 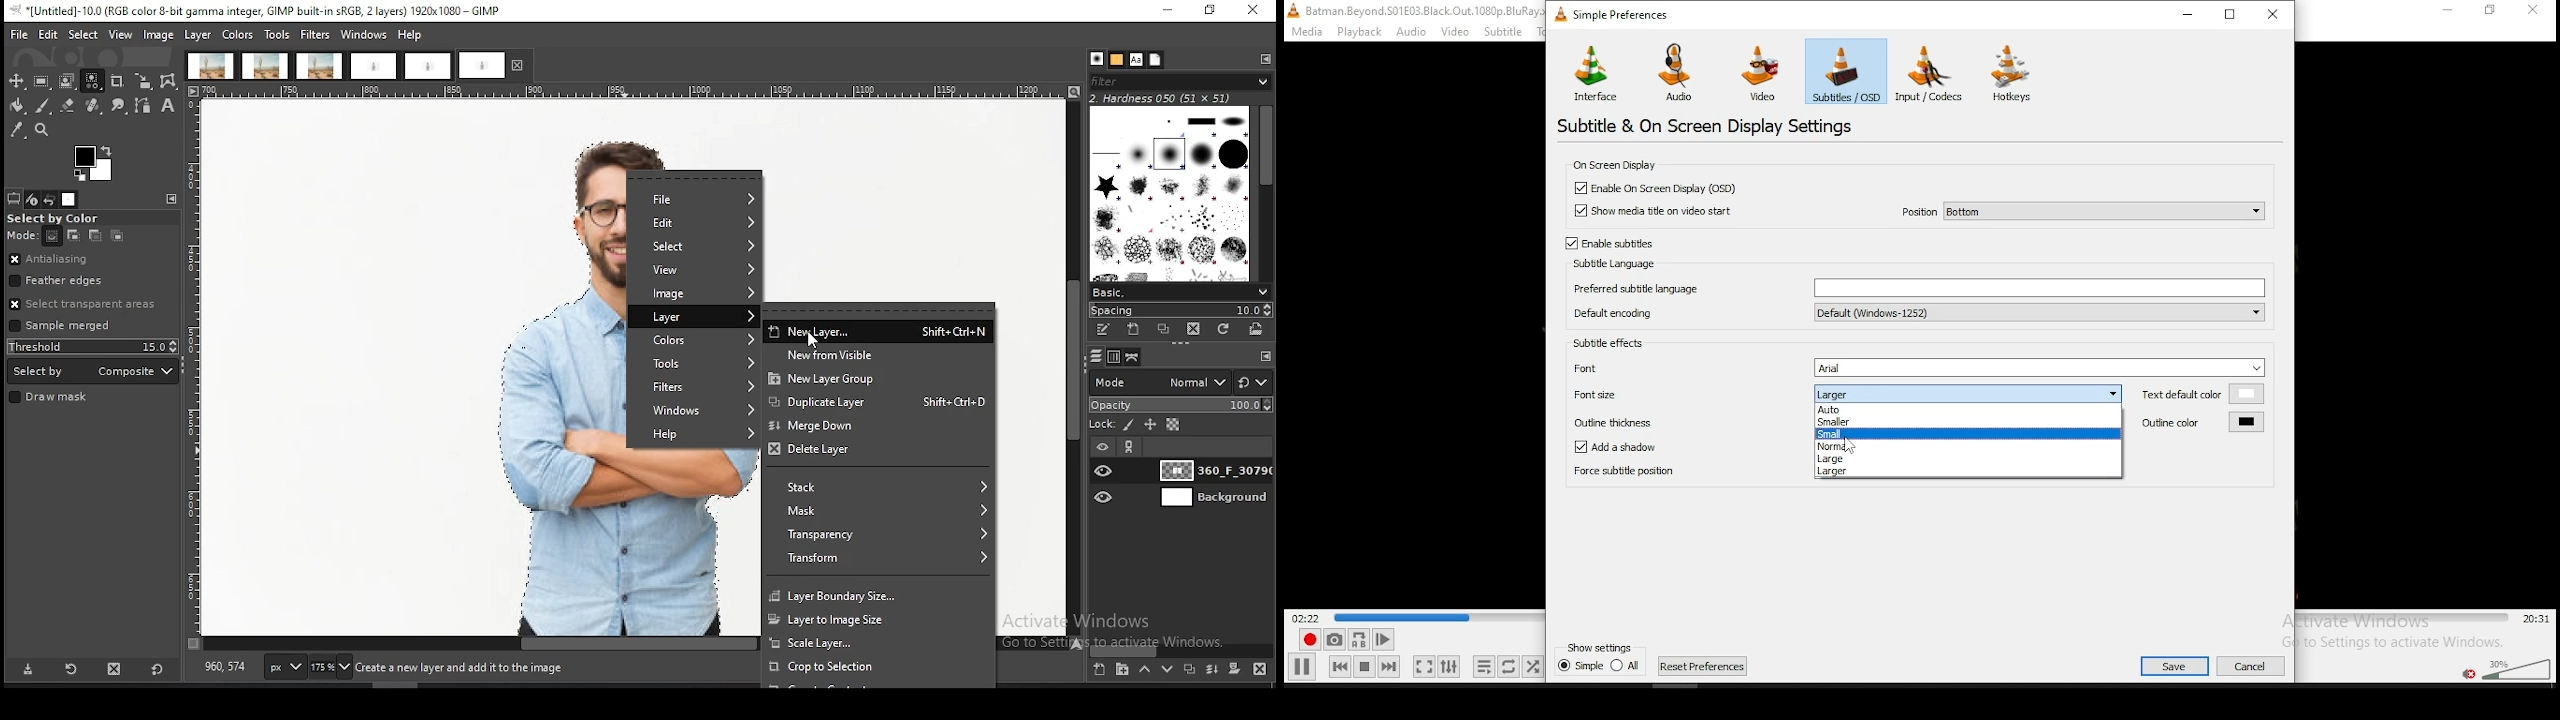 I want to click on scroll bar, so click(x=1074, y=368).